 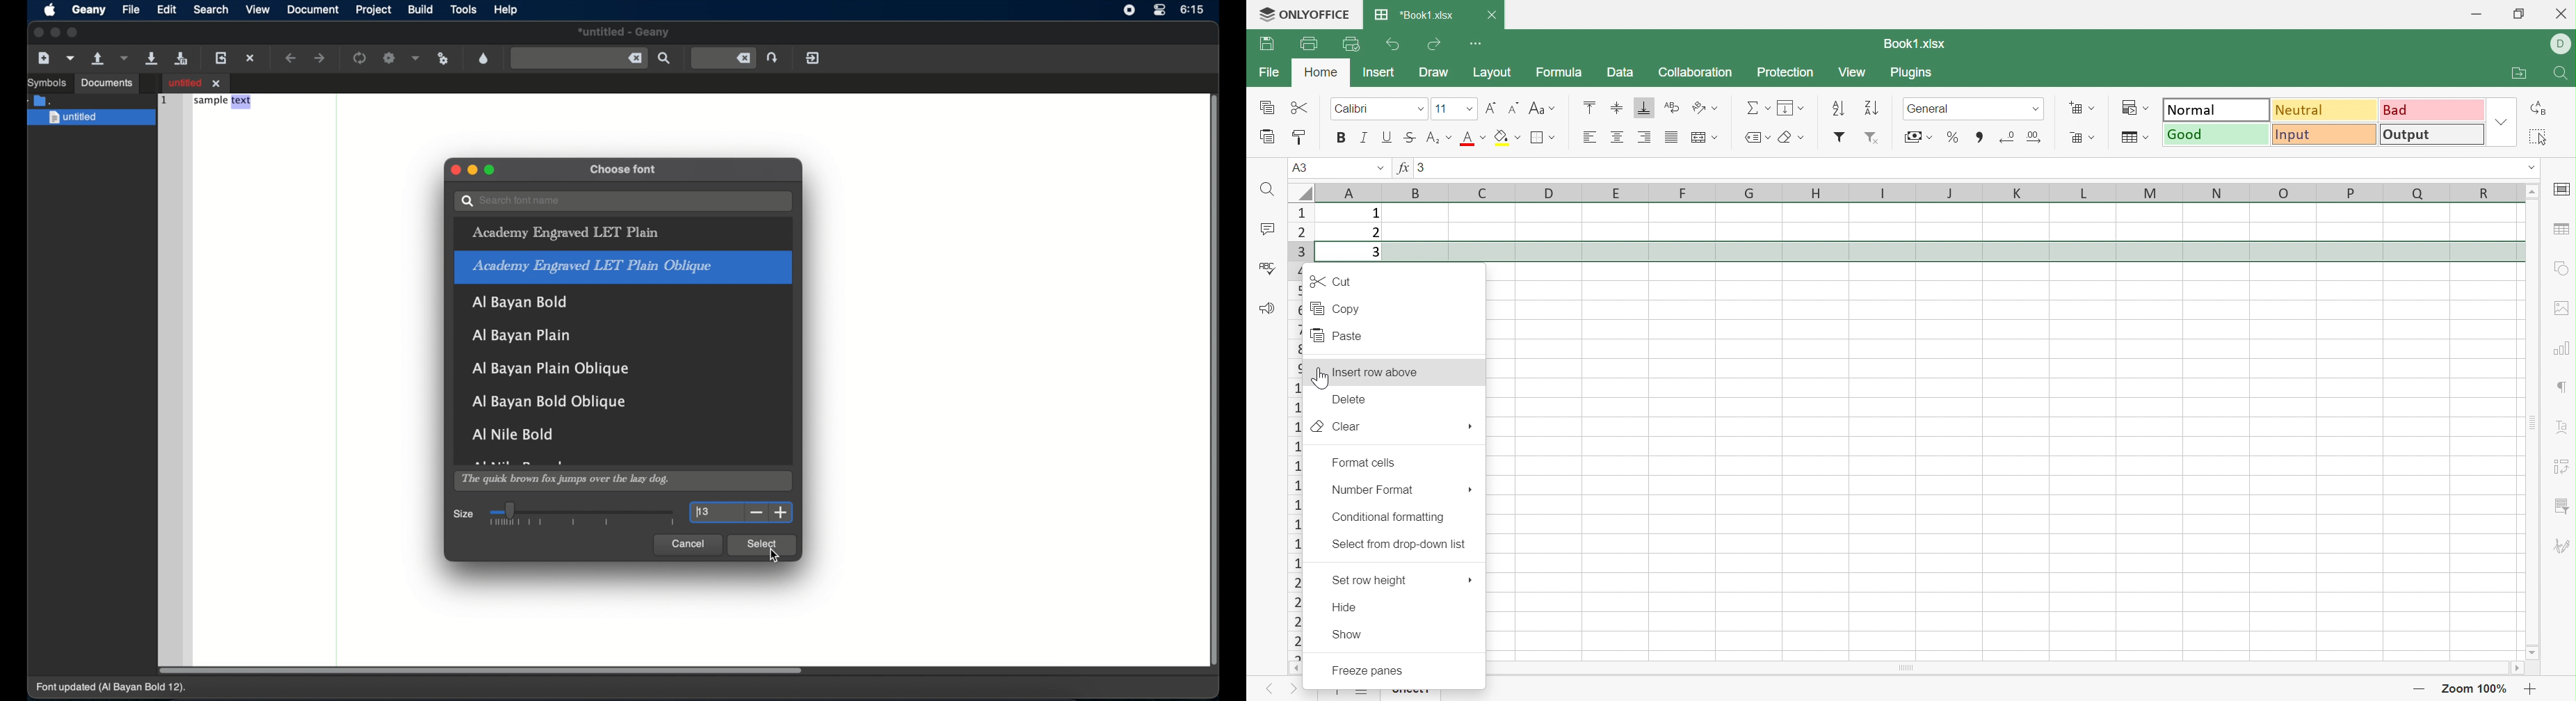 What do you see at coordinates (1296, 427) in the screenshot?
I see `Row numbers` at bounding box center [1296, 427].